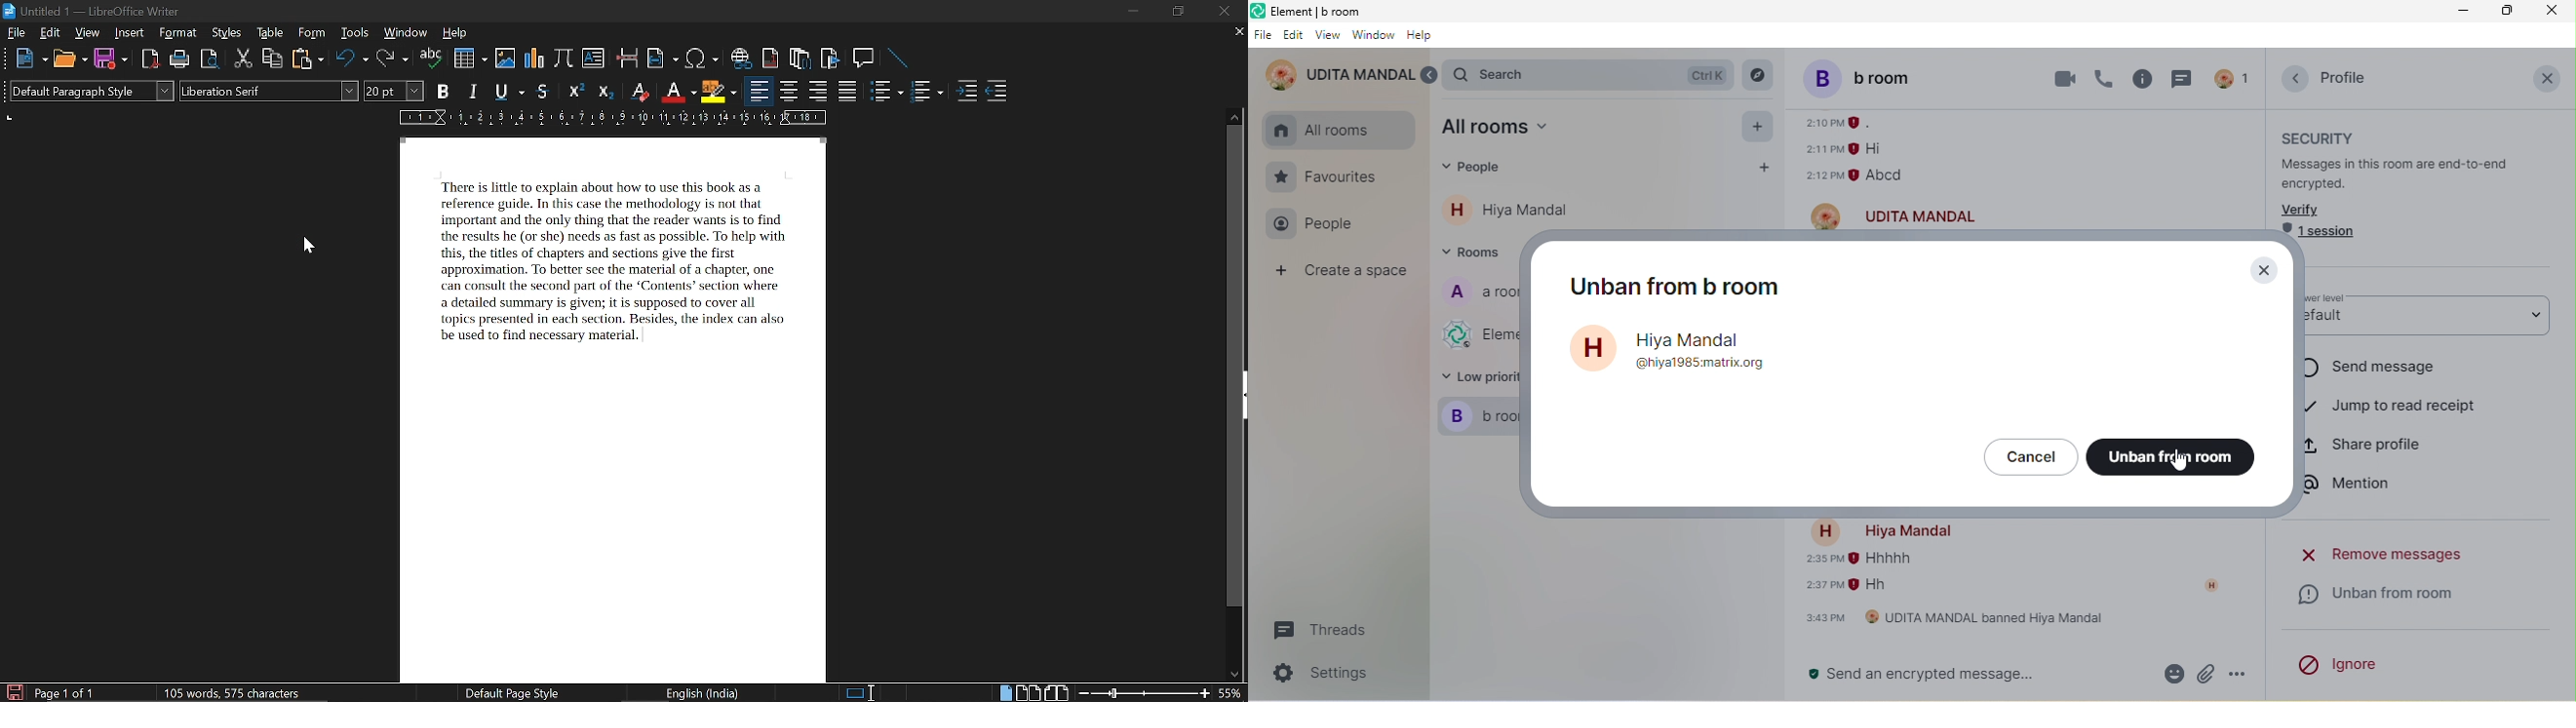 This screenshot has width=2576, height=728. What do you see at coordinates (2263, 272) in the screenshot?
I see `close` at bounding box center [2263, 272].